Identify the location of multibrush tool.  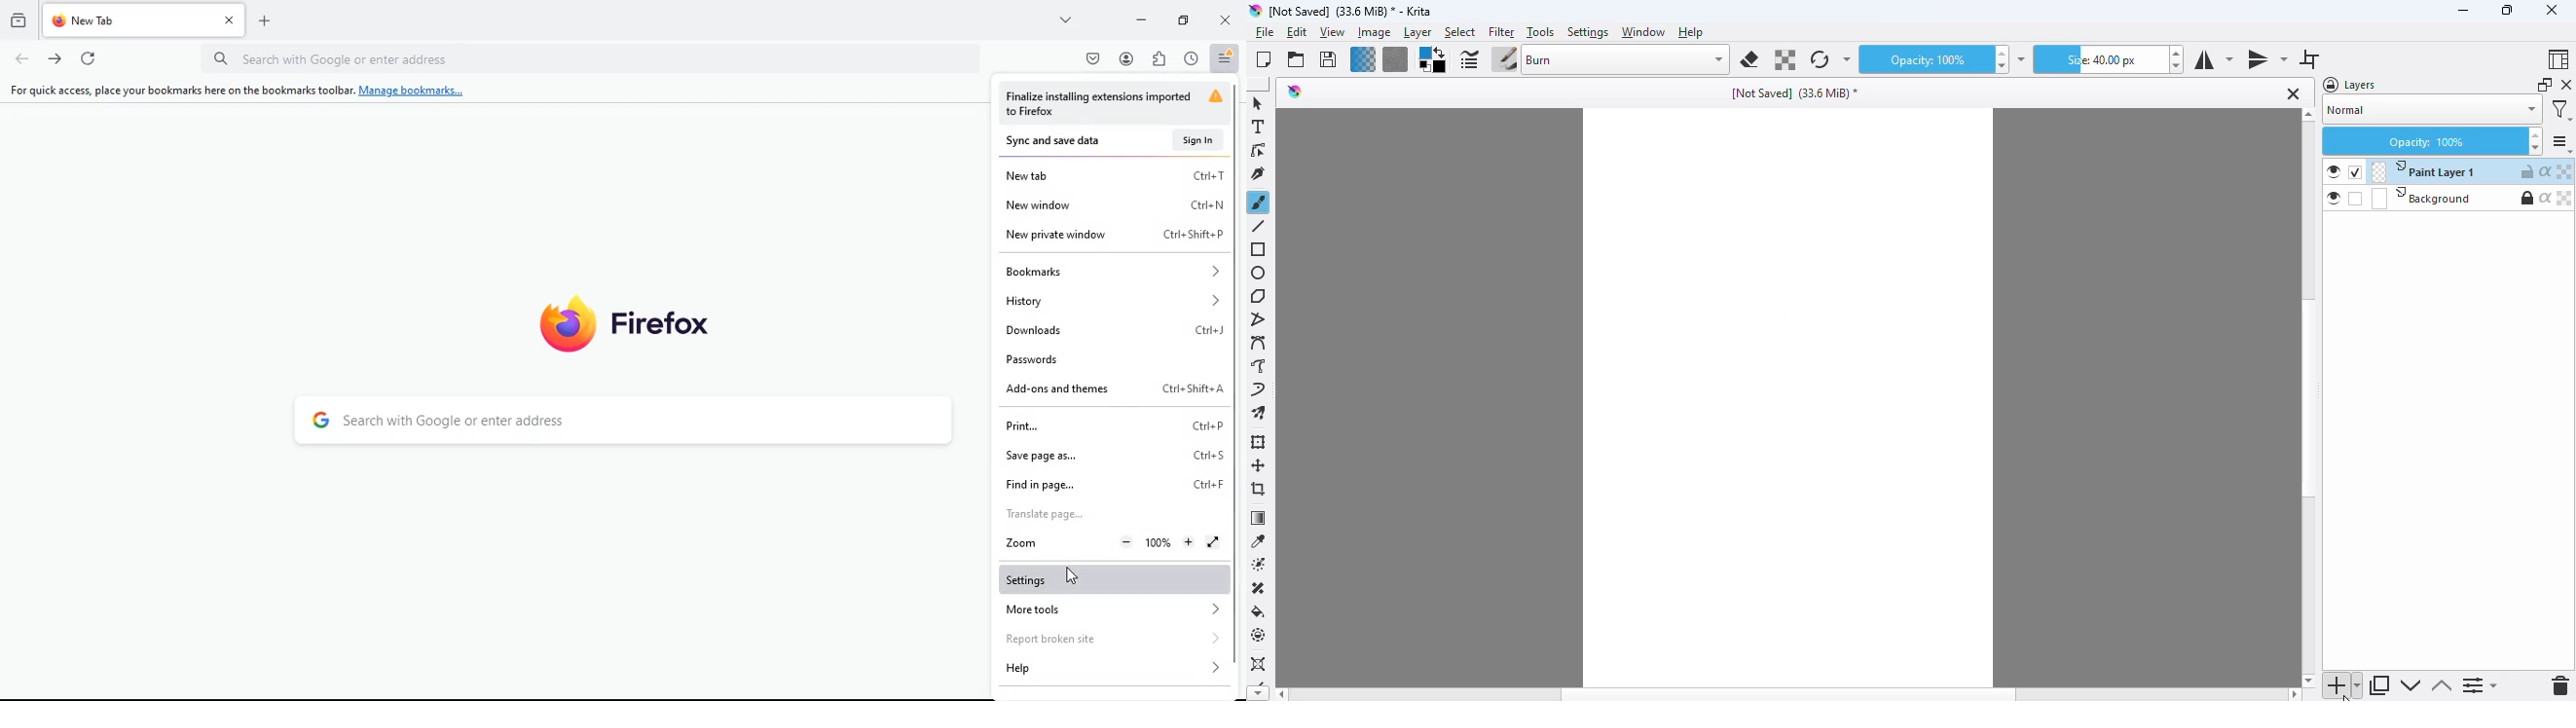
(1259, 414).